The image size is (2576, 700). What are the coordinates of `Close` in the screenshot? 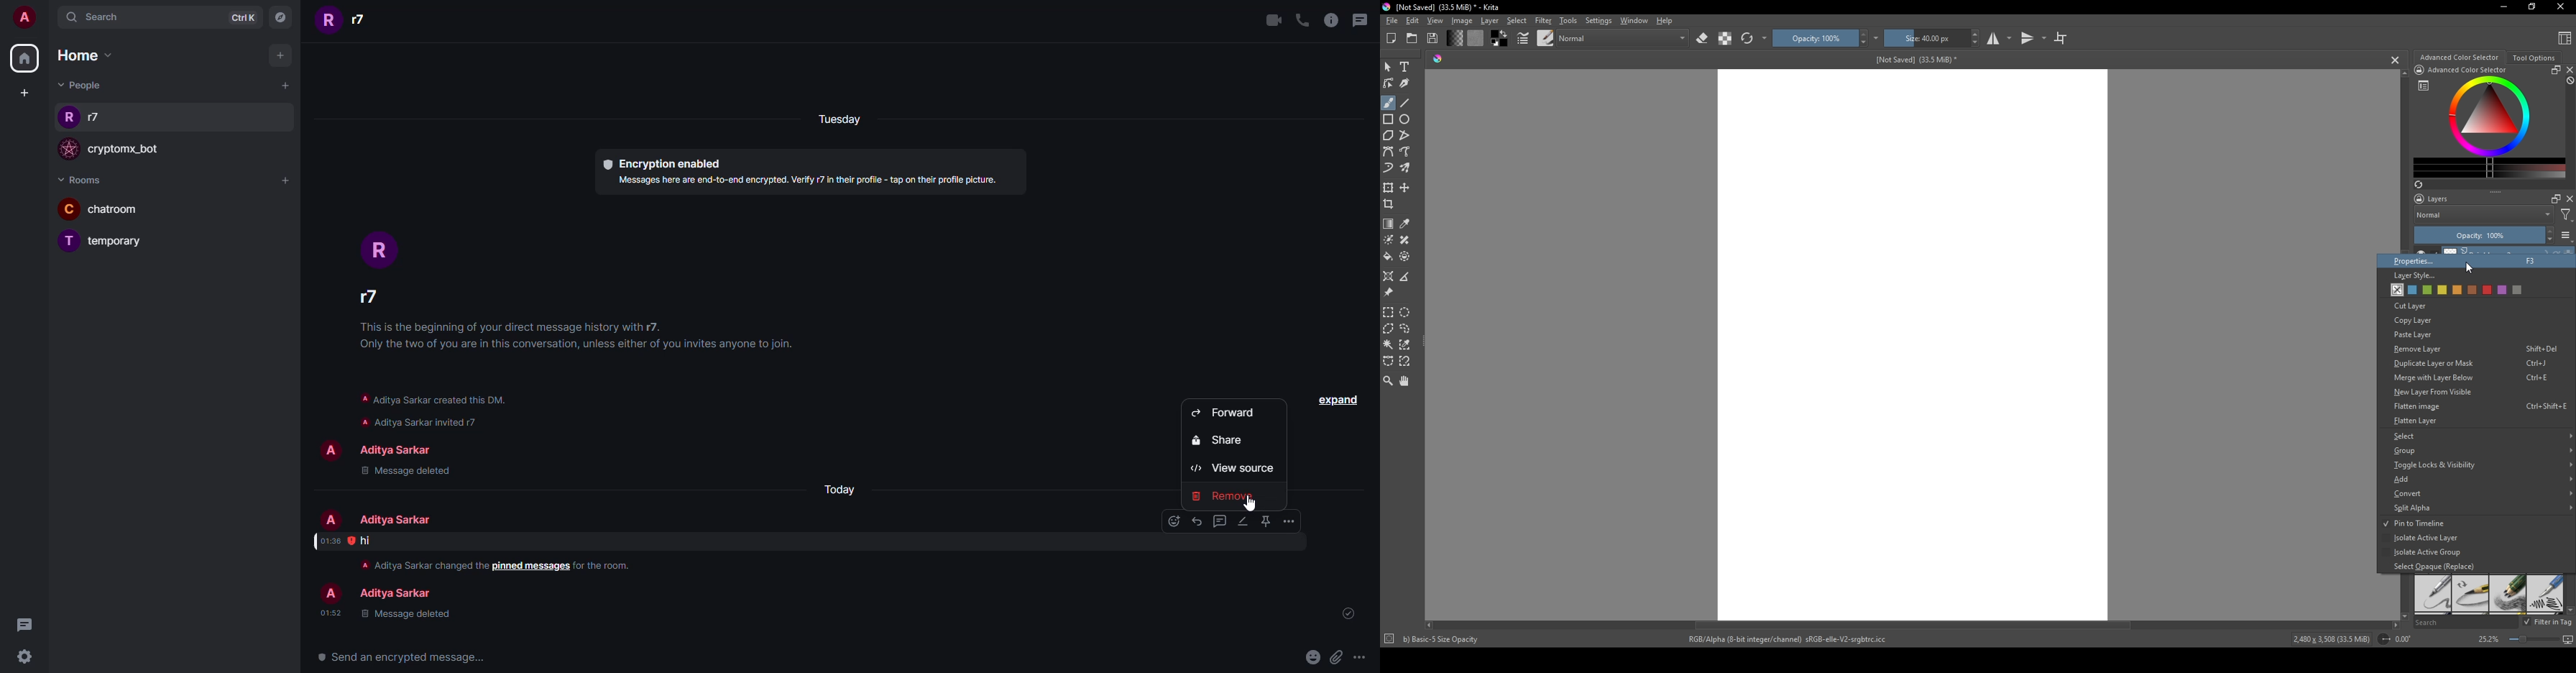 It's located at (2558, 7).